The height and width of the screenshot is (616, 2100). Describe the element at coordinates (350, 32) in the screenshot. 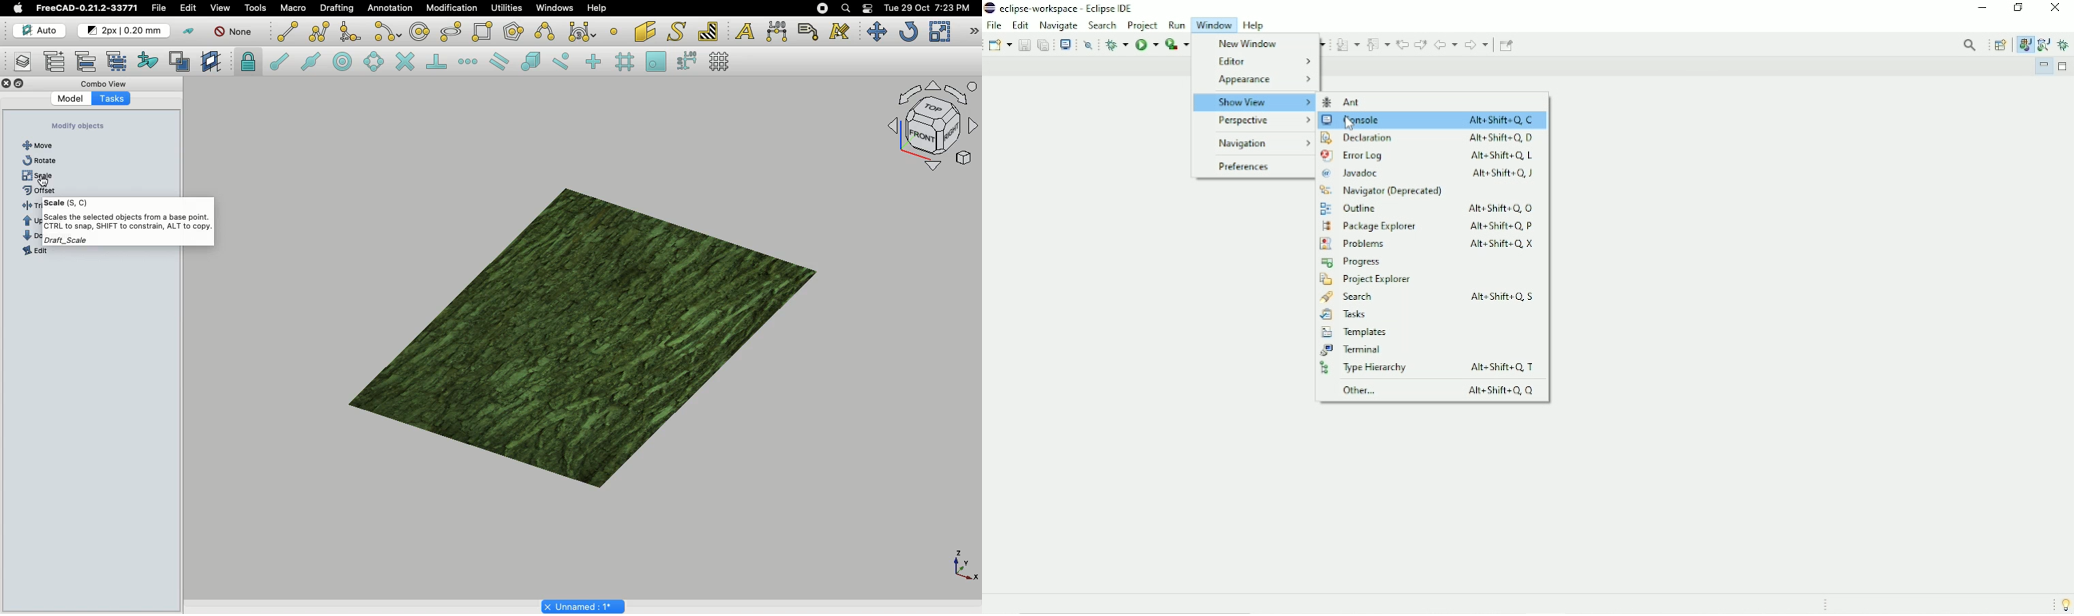

I see `Fillet` at that location.